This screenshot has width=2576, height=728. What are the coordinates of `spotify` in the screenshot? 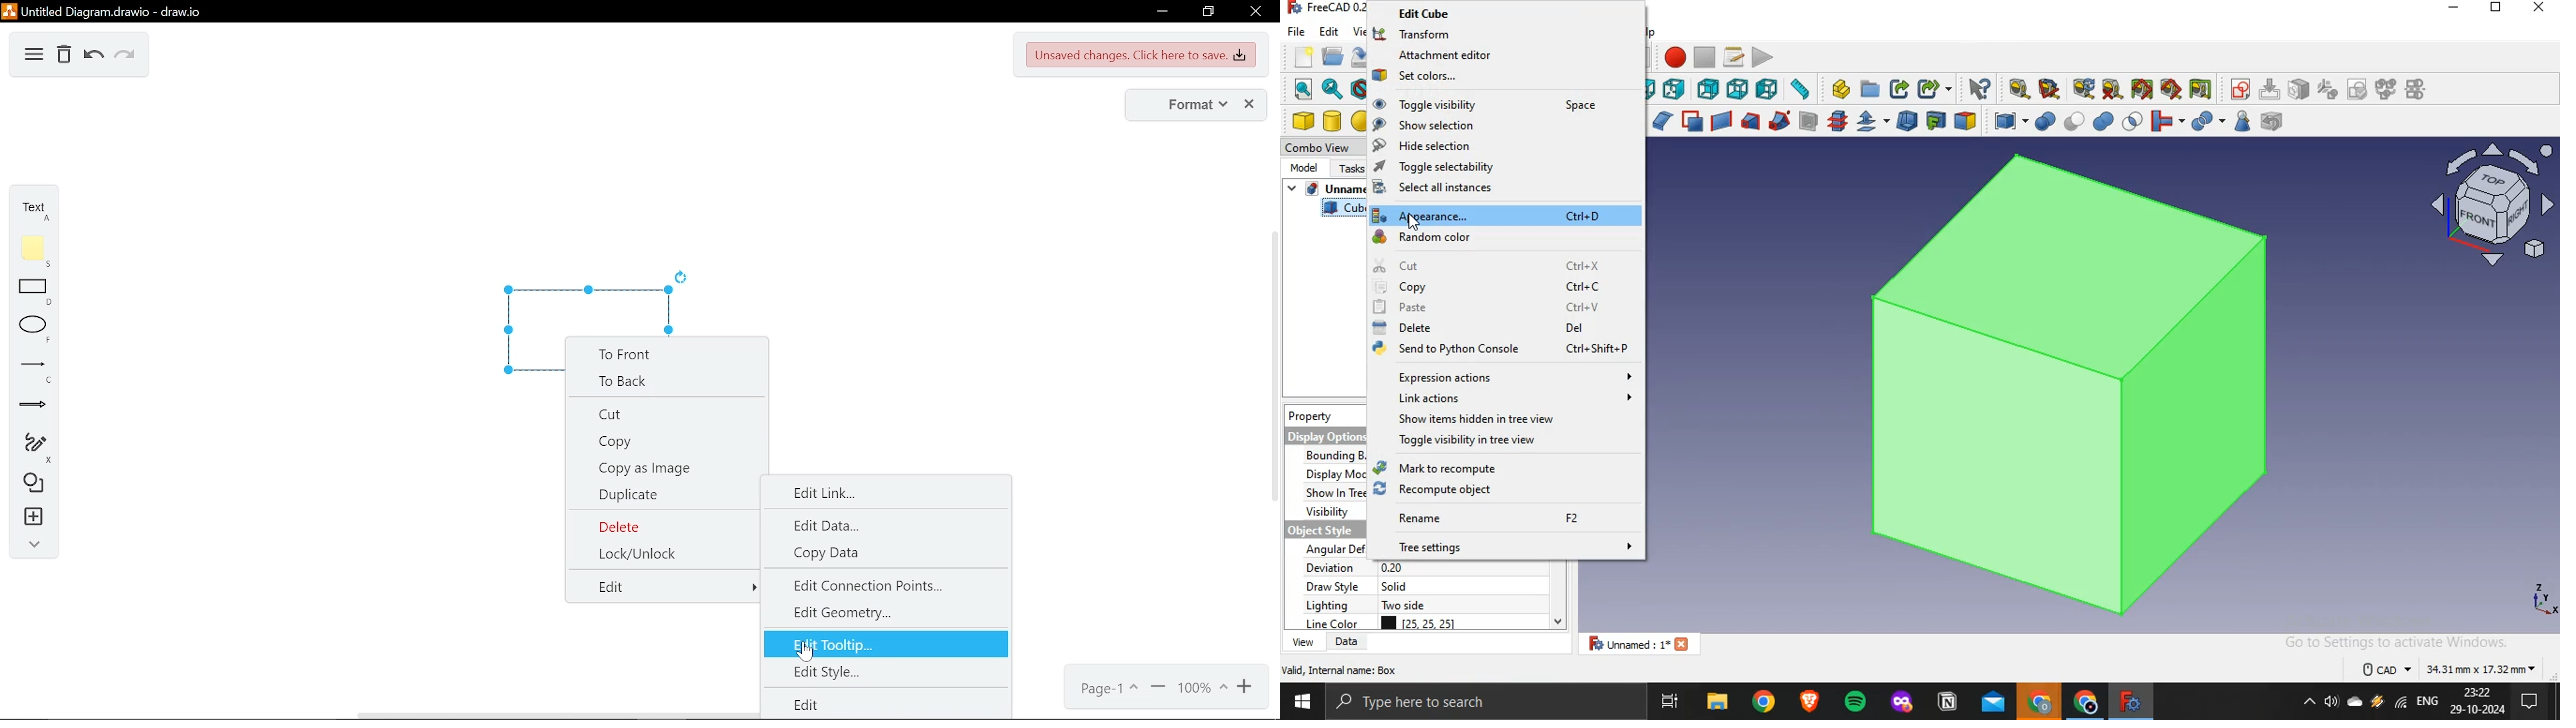 It's located at (1858, 703).